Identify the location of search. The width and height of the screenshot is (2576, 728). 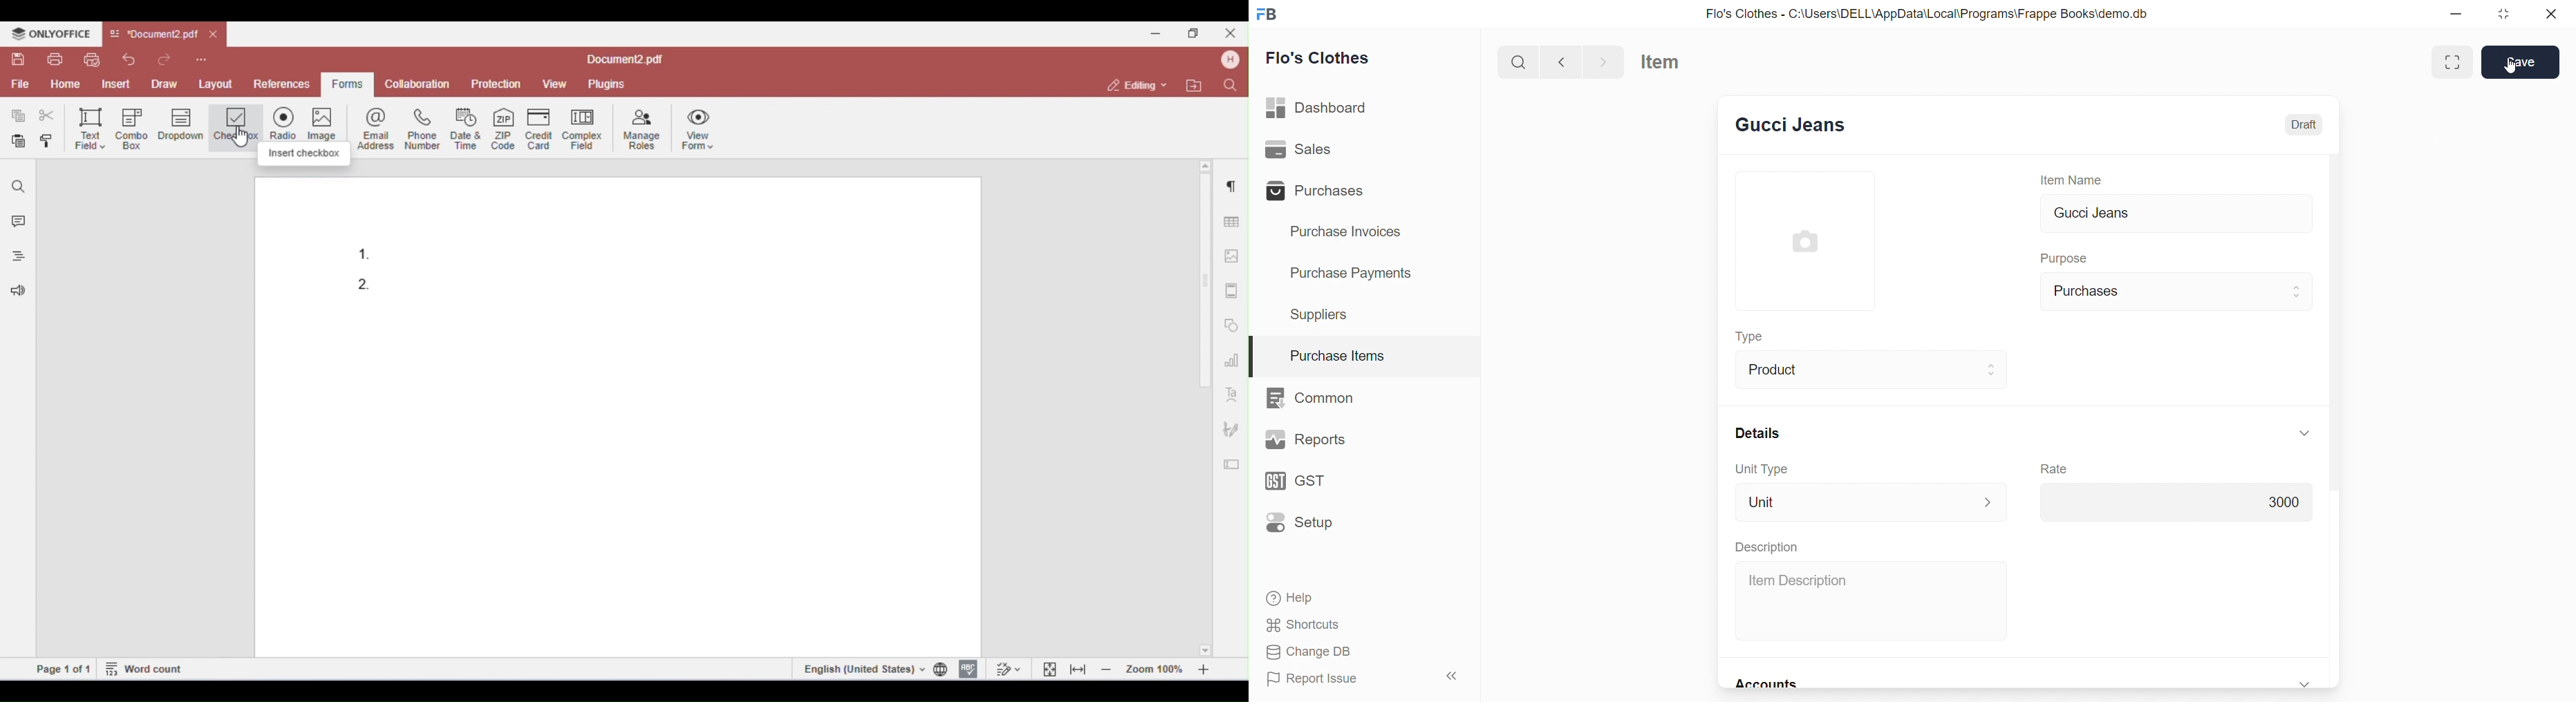
(1518, 61).